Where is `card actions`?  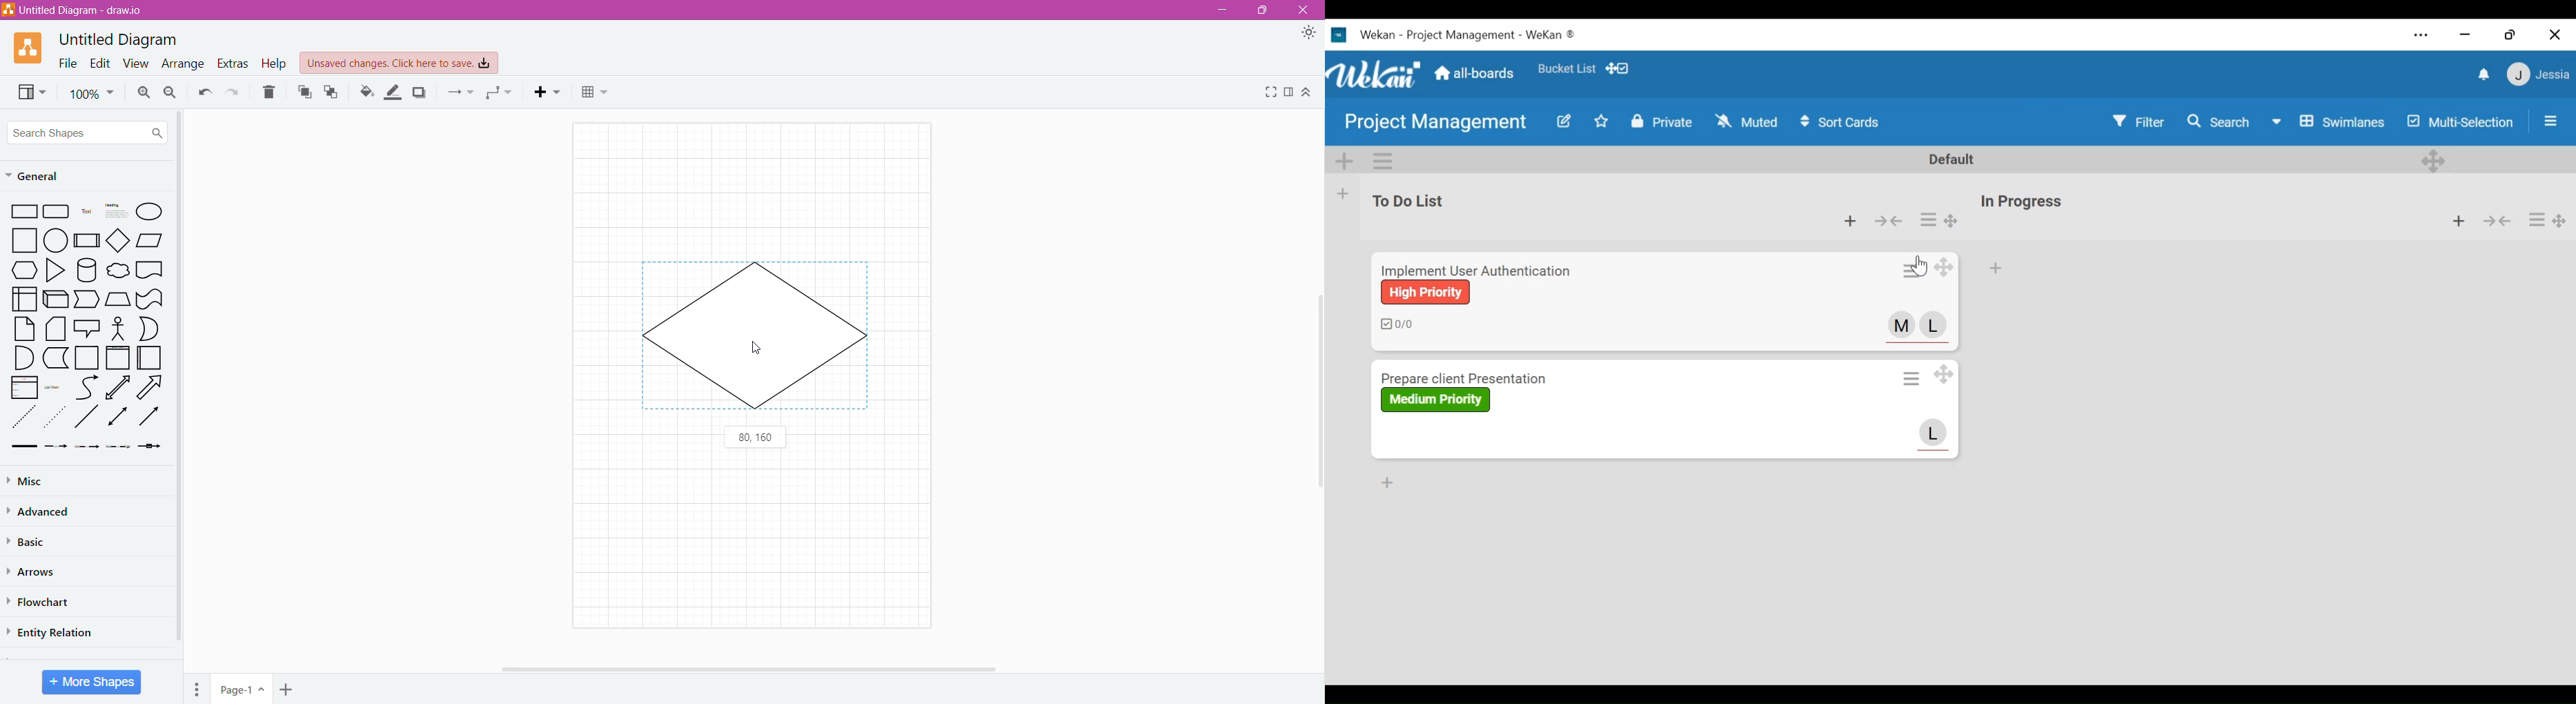 card actions is located at coordinates (2536, 220).